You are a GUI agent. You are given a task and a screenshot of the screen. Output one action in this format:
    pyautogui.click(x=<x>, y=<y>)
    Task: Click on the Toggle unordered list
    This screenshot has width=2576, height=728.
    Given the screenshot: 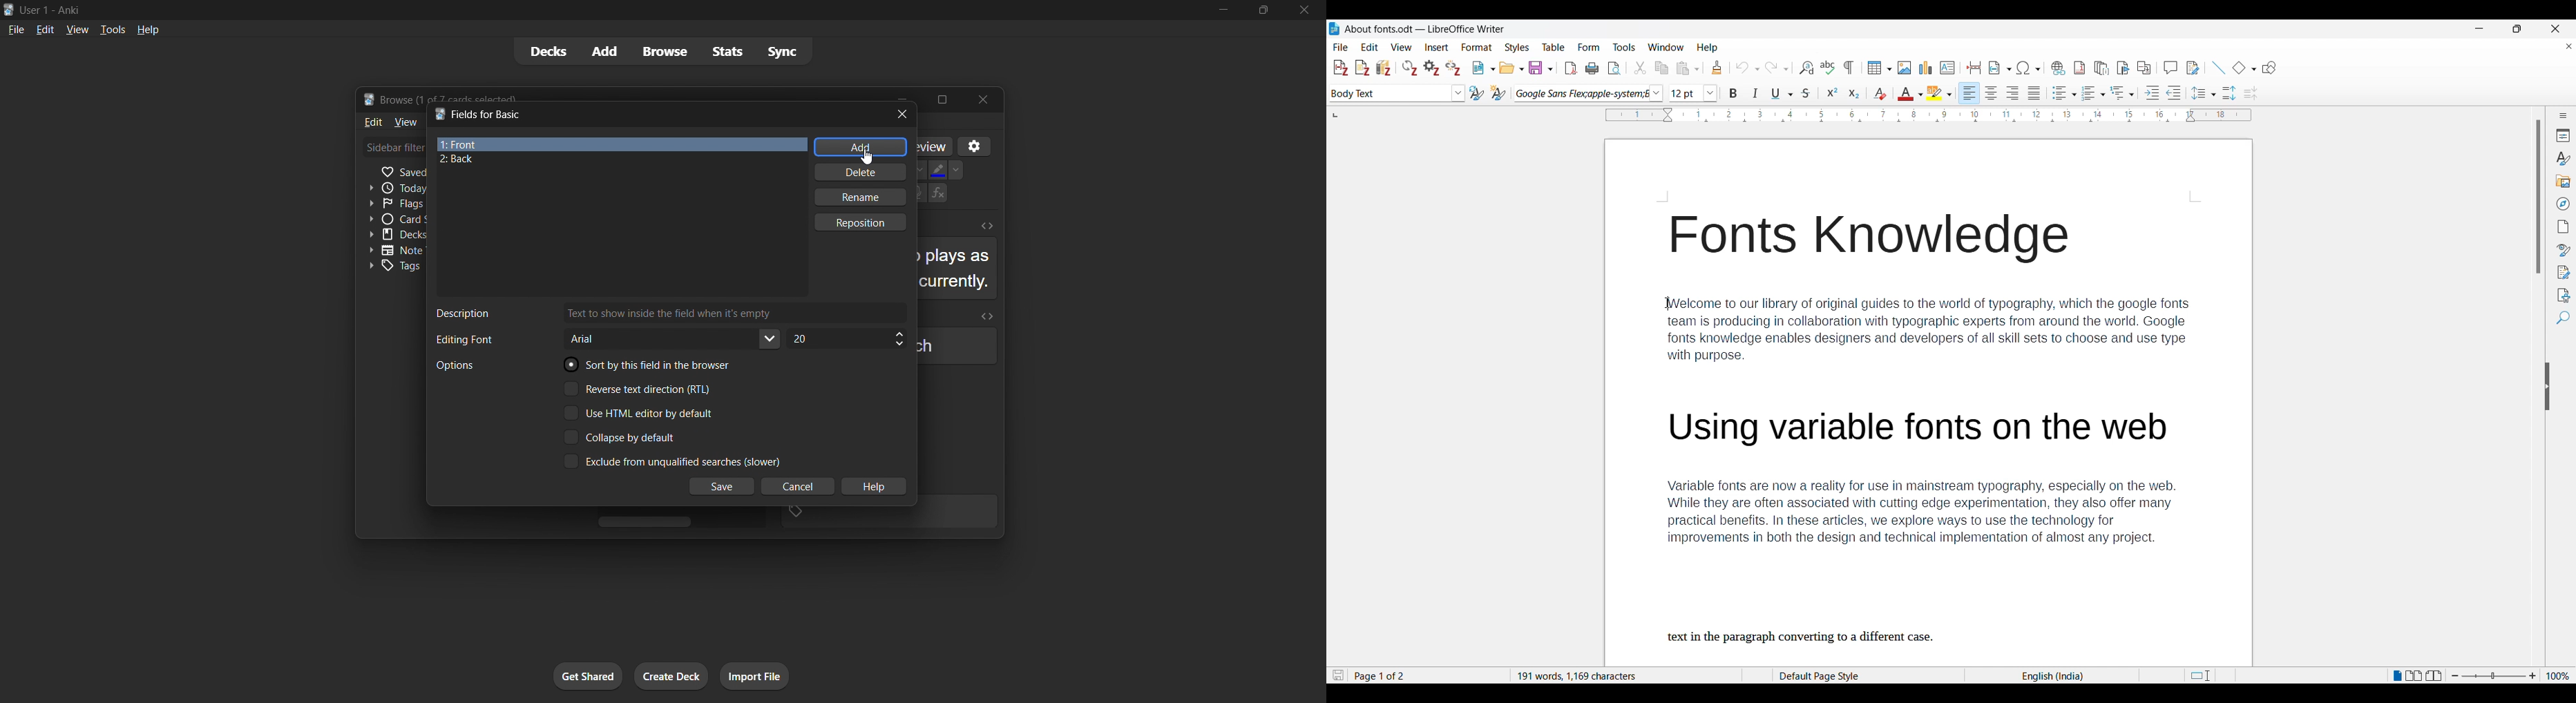 What is the action you would take?
    pyautogui.click(x=2065, y=93)
    